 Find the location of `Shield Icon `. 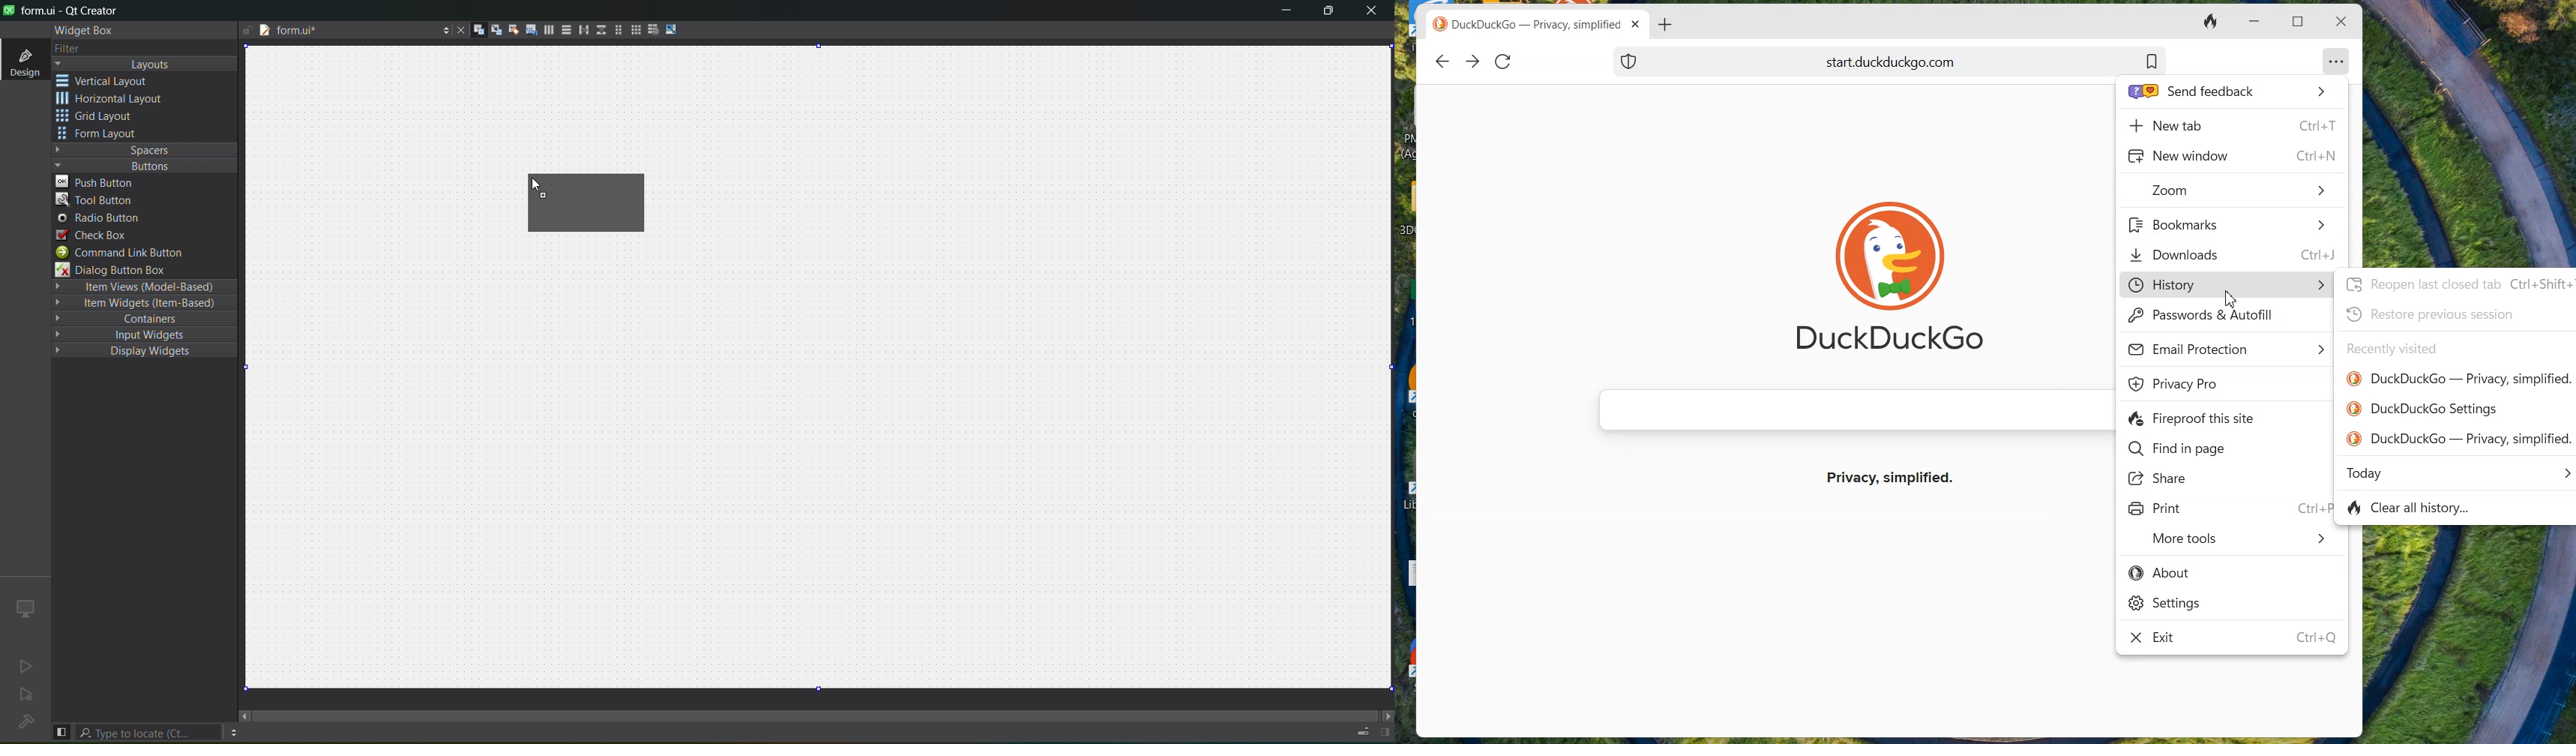

Shield Icon  is located at coordinates (1629, 61).